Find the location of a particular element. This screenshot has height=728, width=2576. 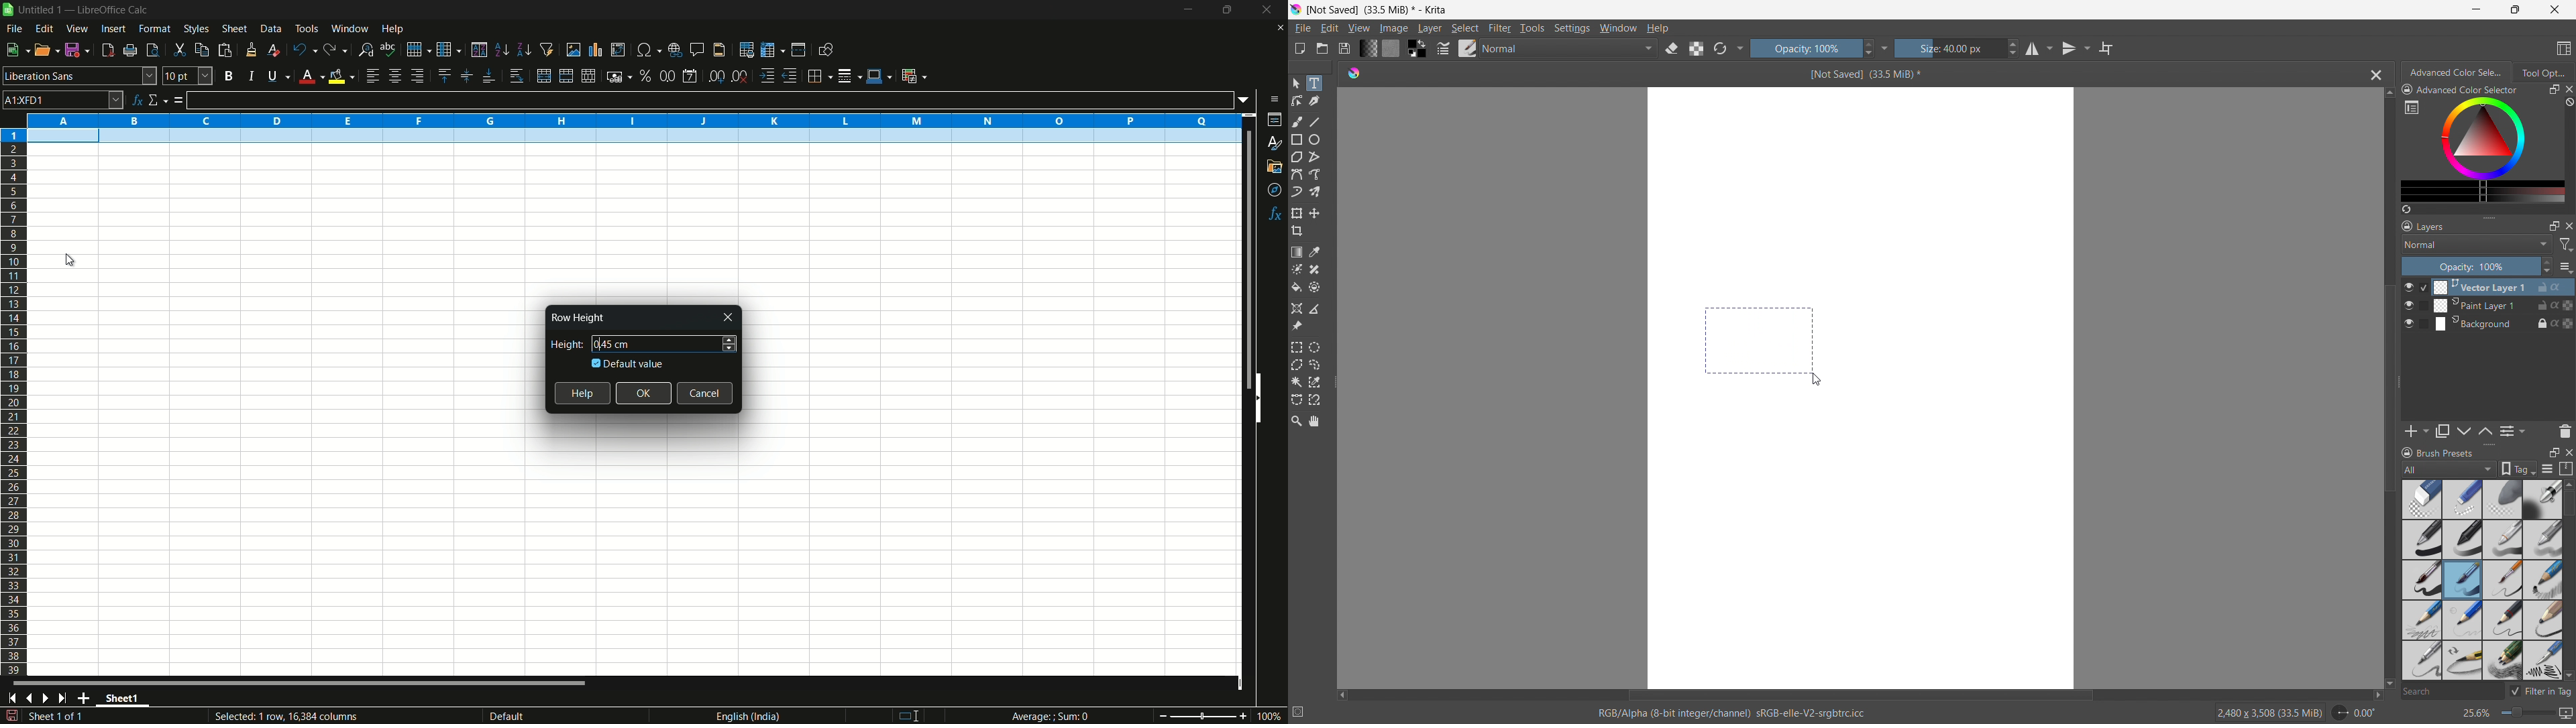

transform a layer or selection is located at coordinates (1297, 213).